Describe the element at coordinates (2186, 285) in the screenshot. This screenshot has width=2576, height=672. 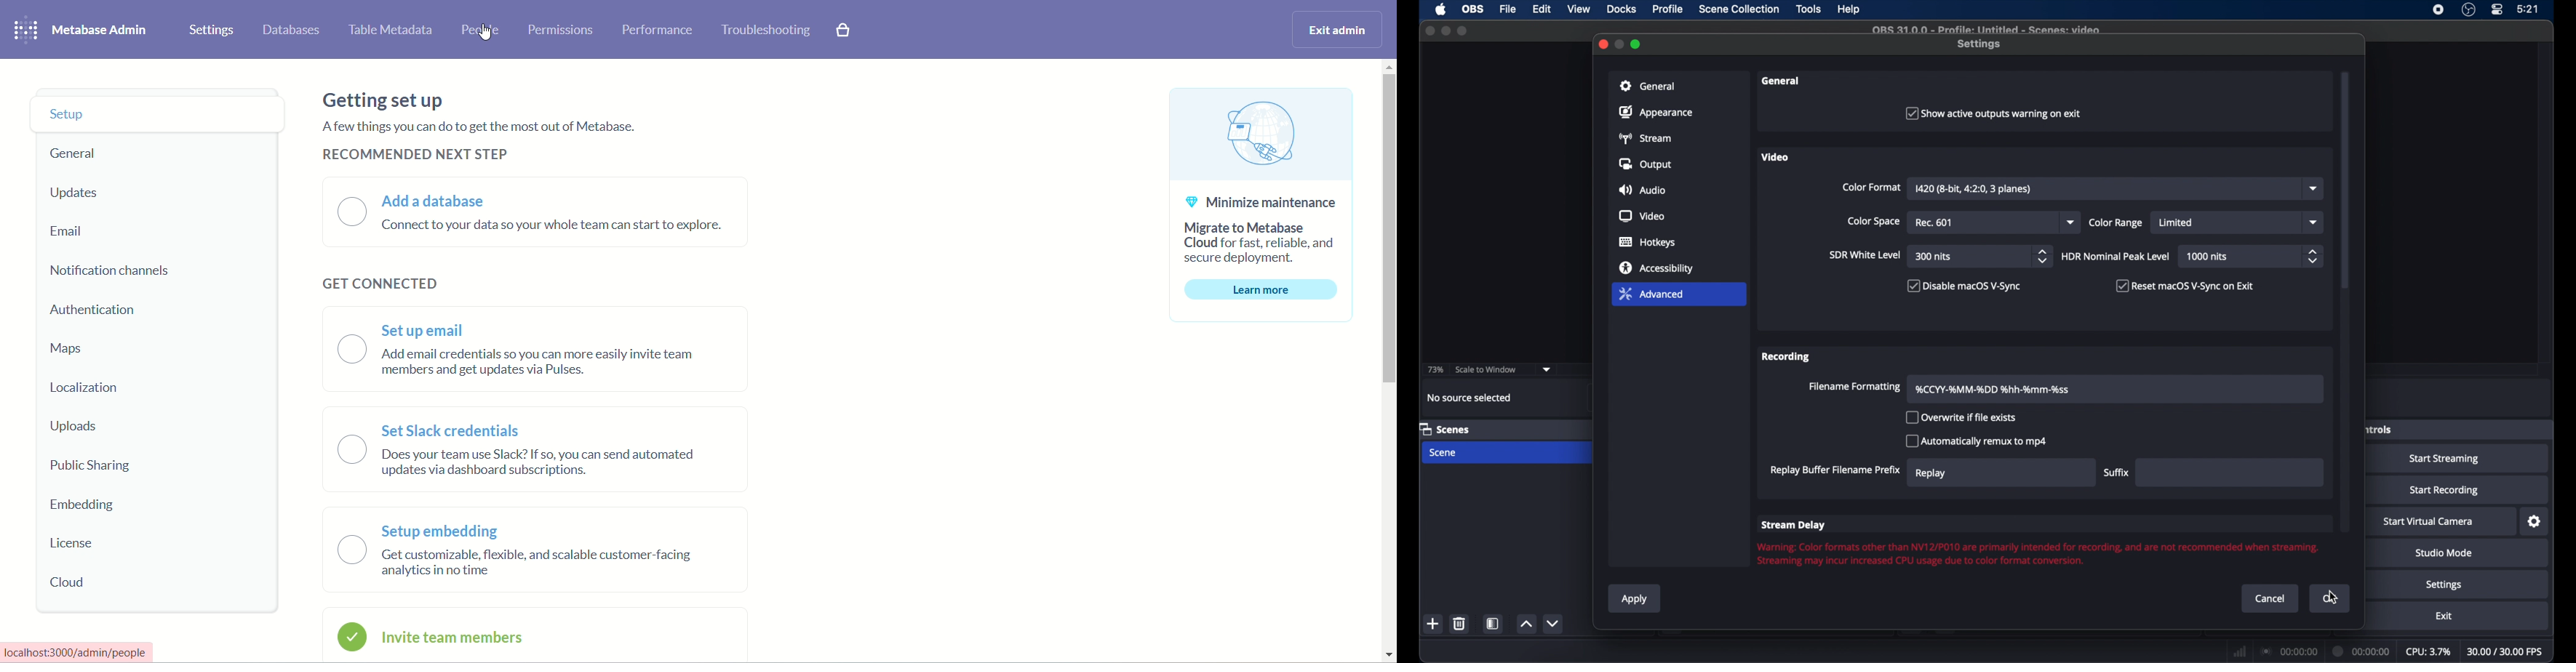
I see `checkbox` at that location.